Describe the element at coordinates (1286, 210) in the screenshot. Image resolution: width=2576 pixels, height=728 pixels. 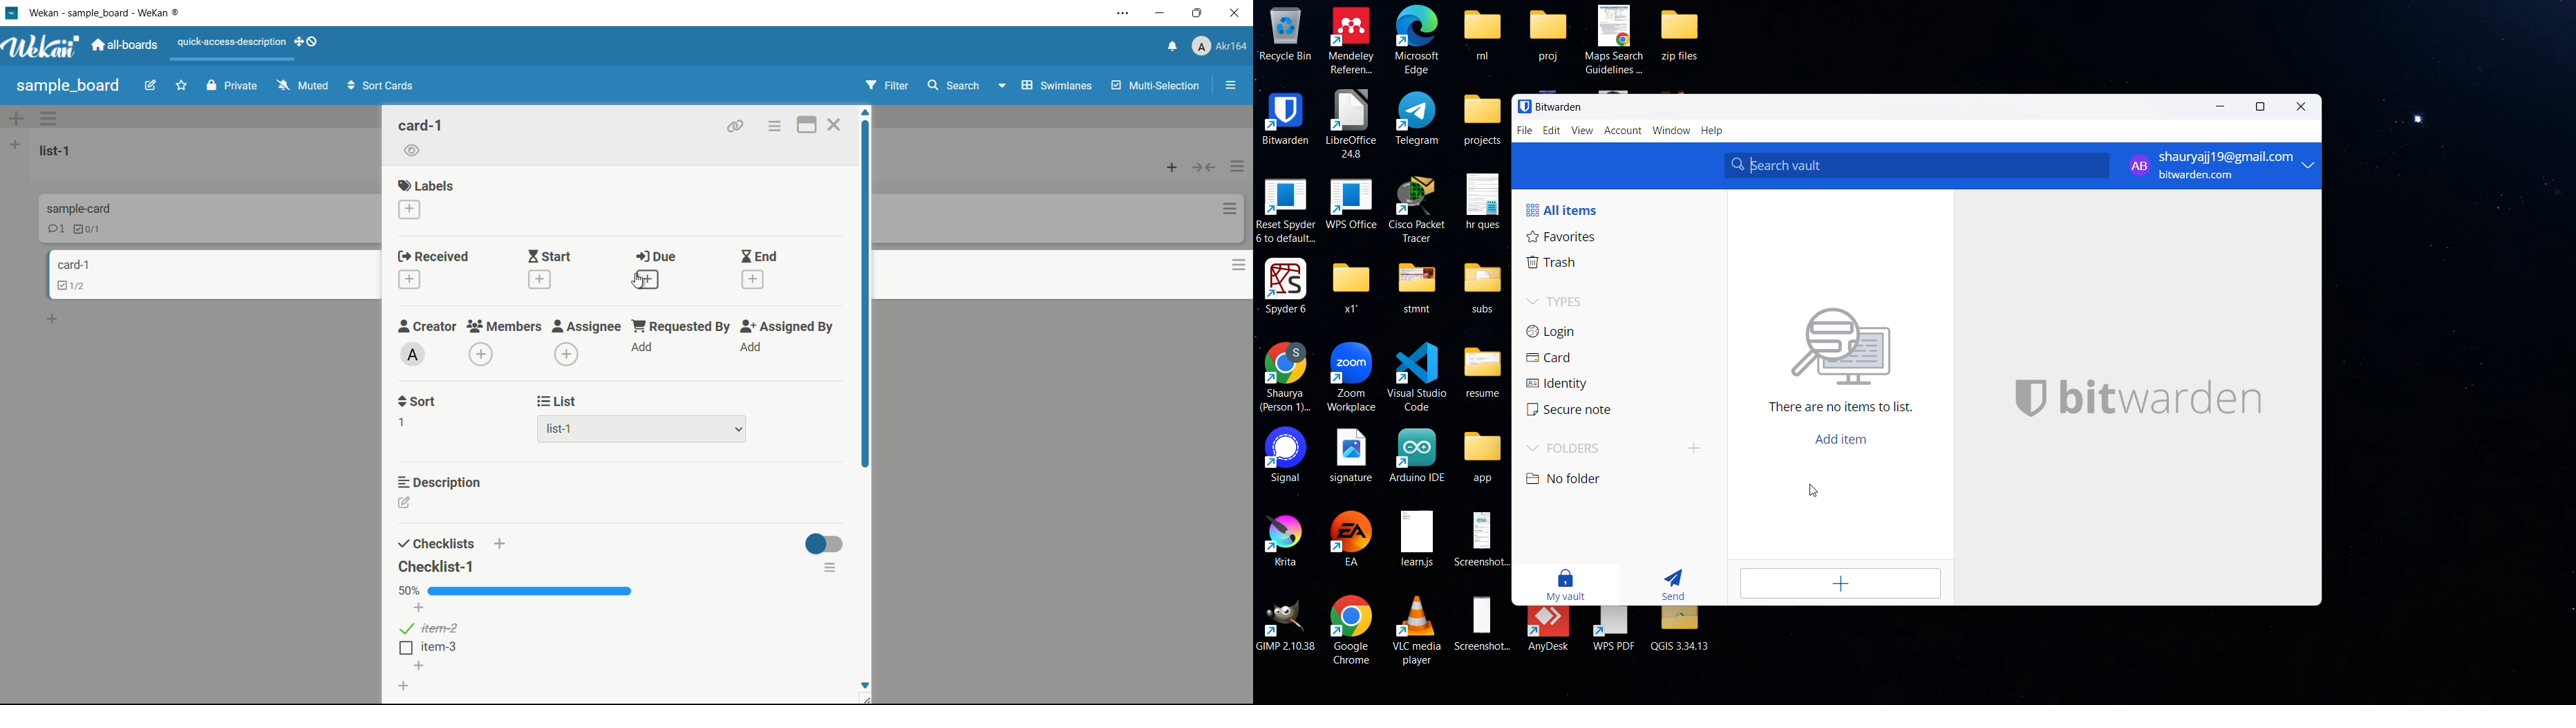
I see `Reset Spyder 6 to default..` at that location.